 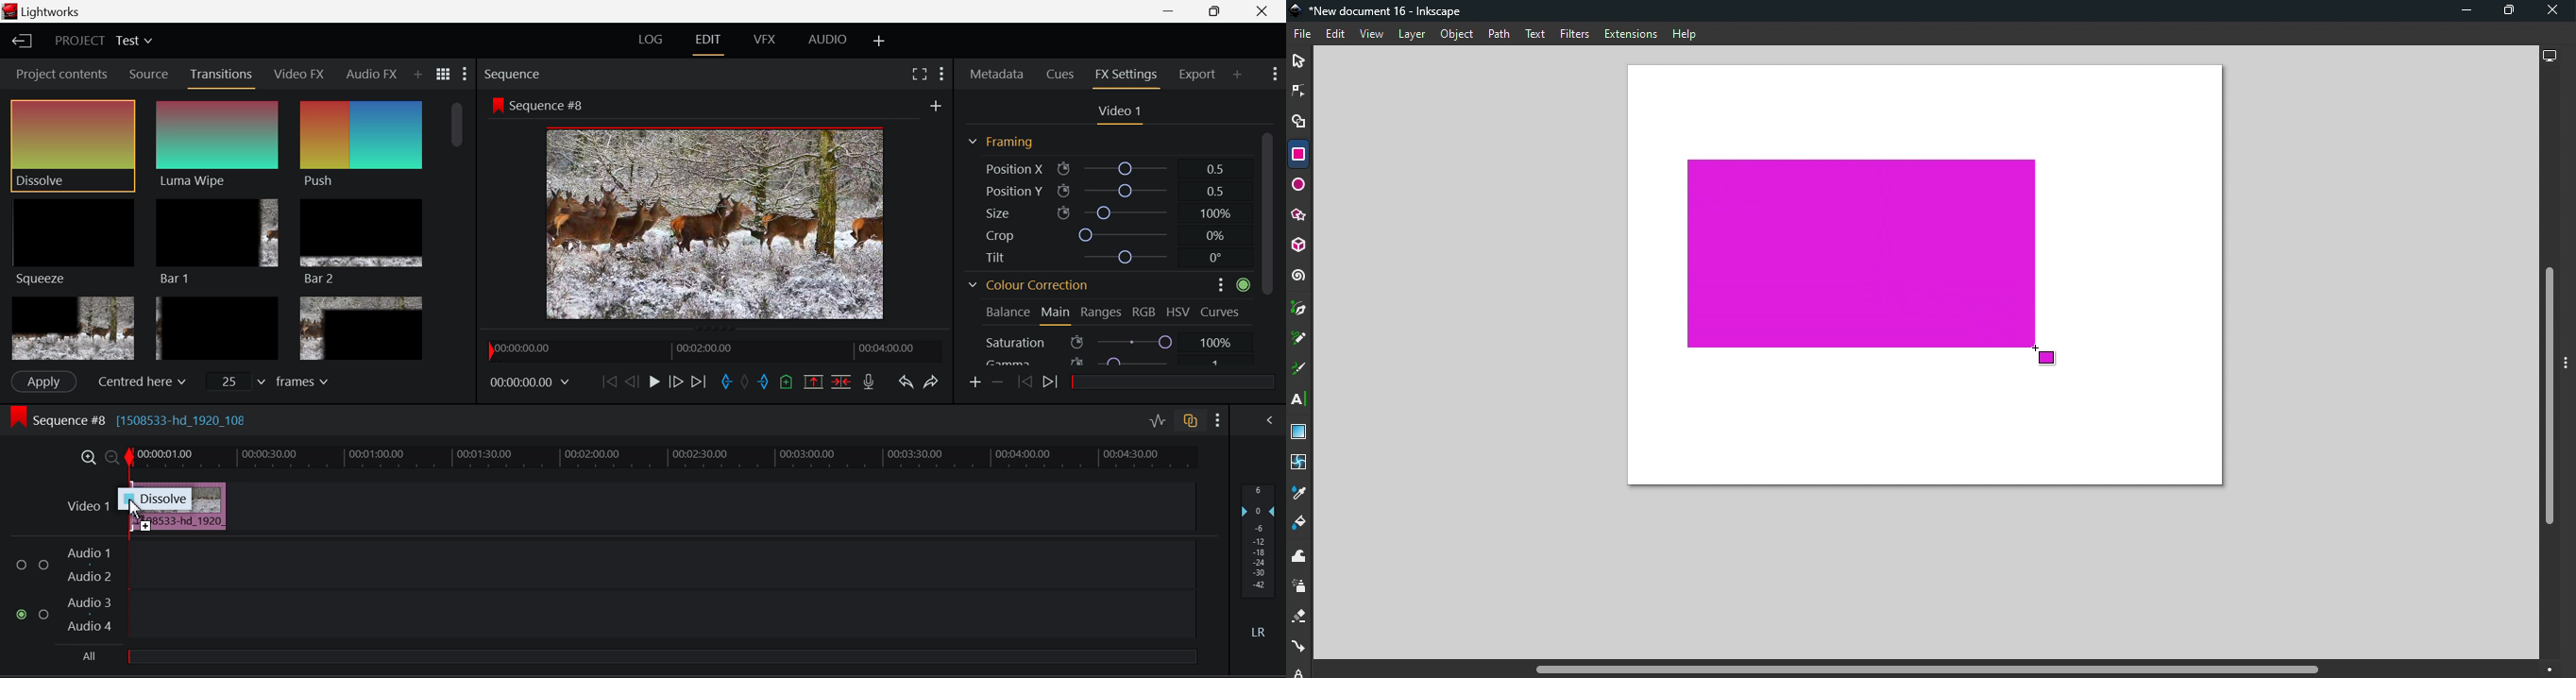 I want to click on Record Voiceover, so click(x=870, y=382).